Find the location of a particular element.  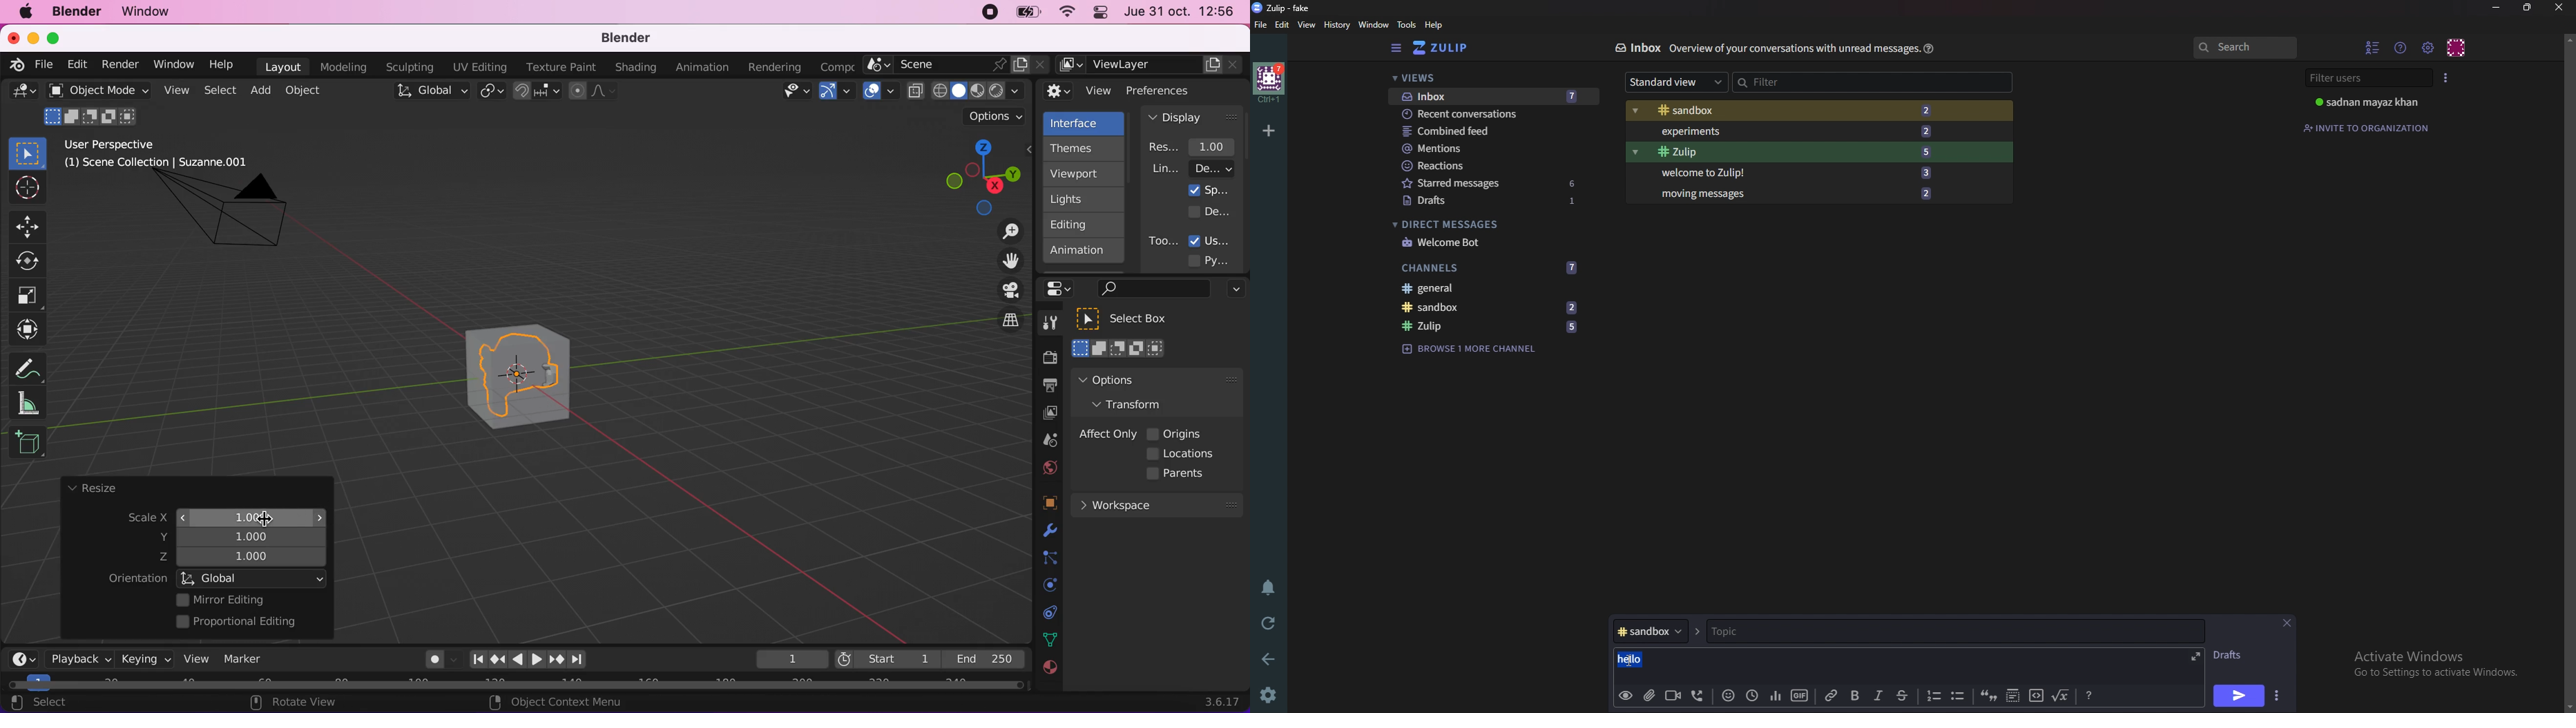

scene is located at coordinates (957, 65).